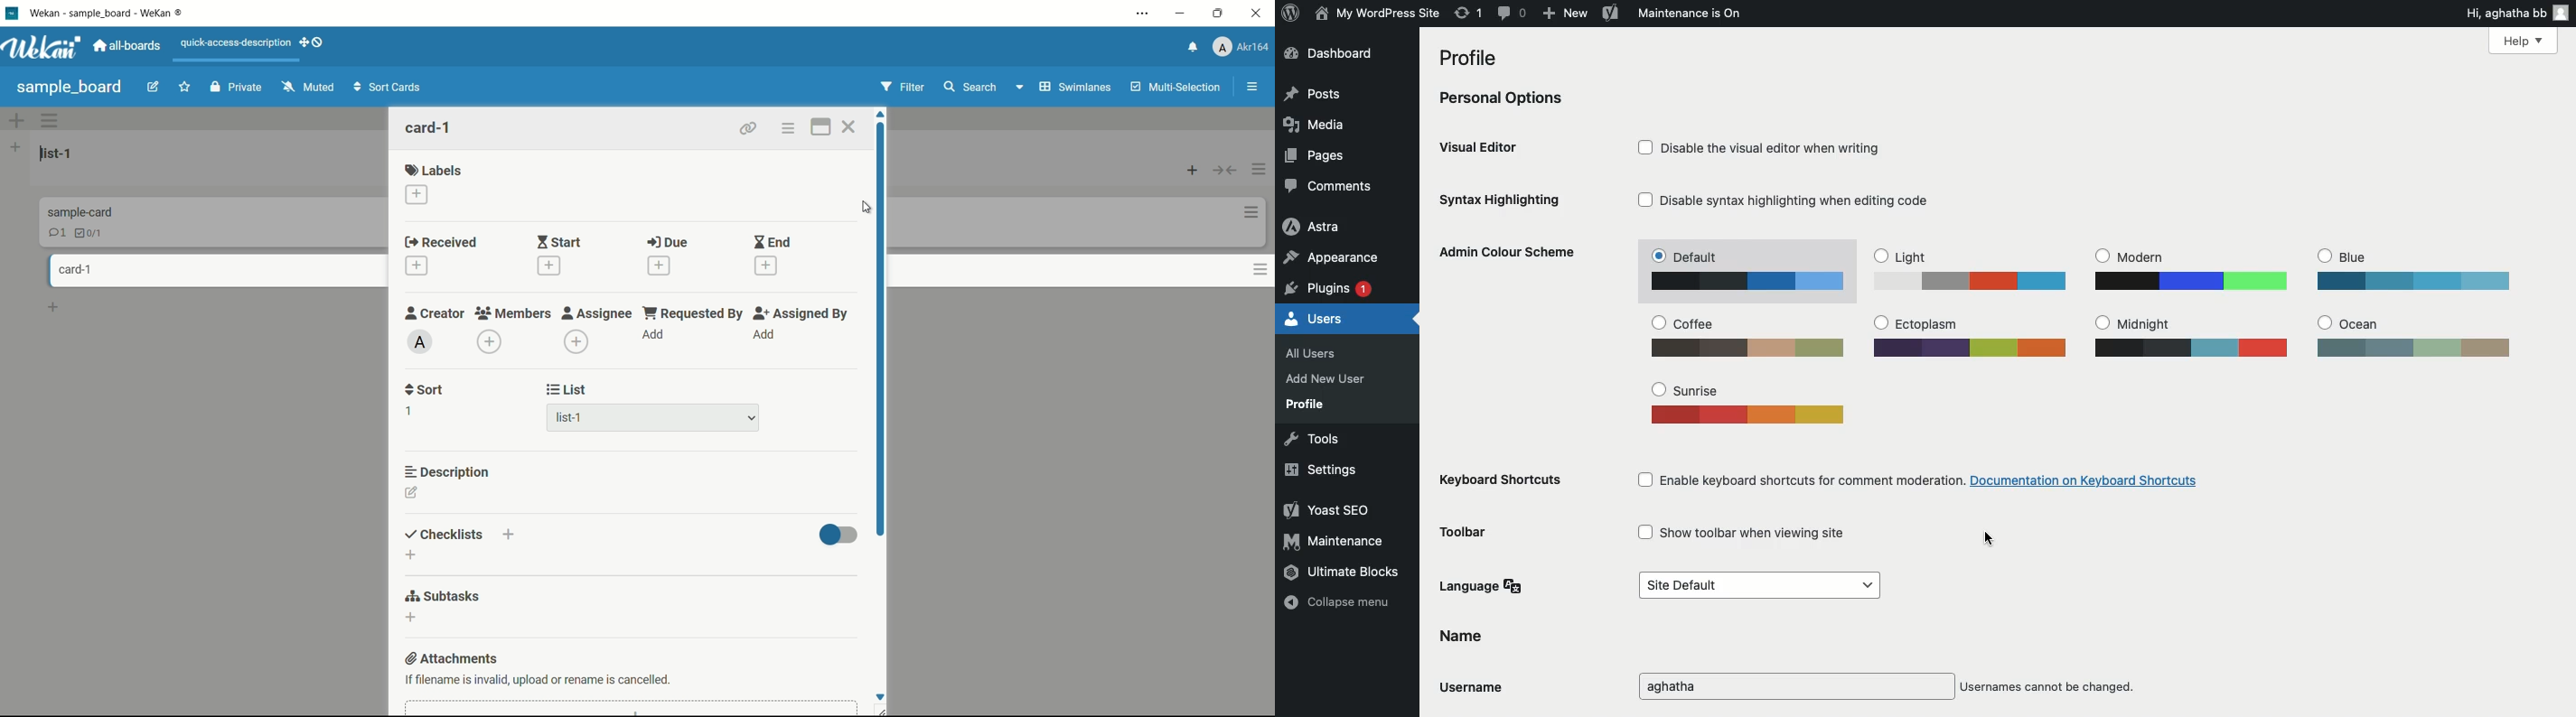 The image size is (2576, 728). Describe the element at coordinates (1691, 12) in the screenshot. I see `Maintenance is on` at that location.